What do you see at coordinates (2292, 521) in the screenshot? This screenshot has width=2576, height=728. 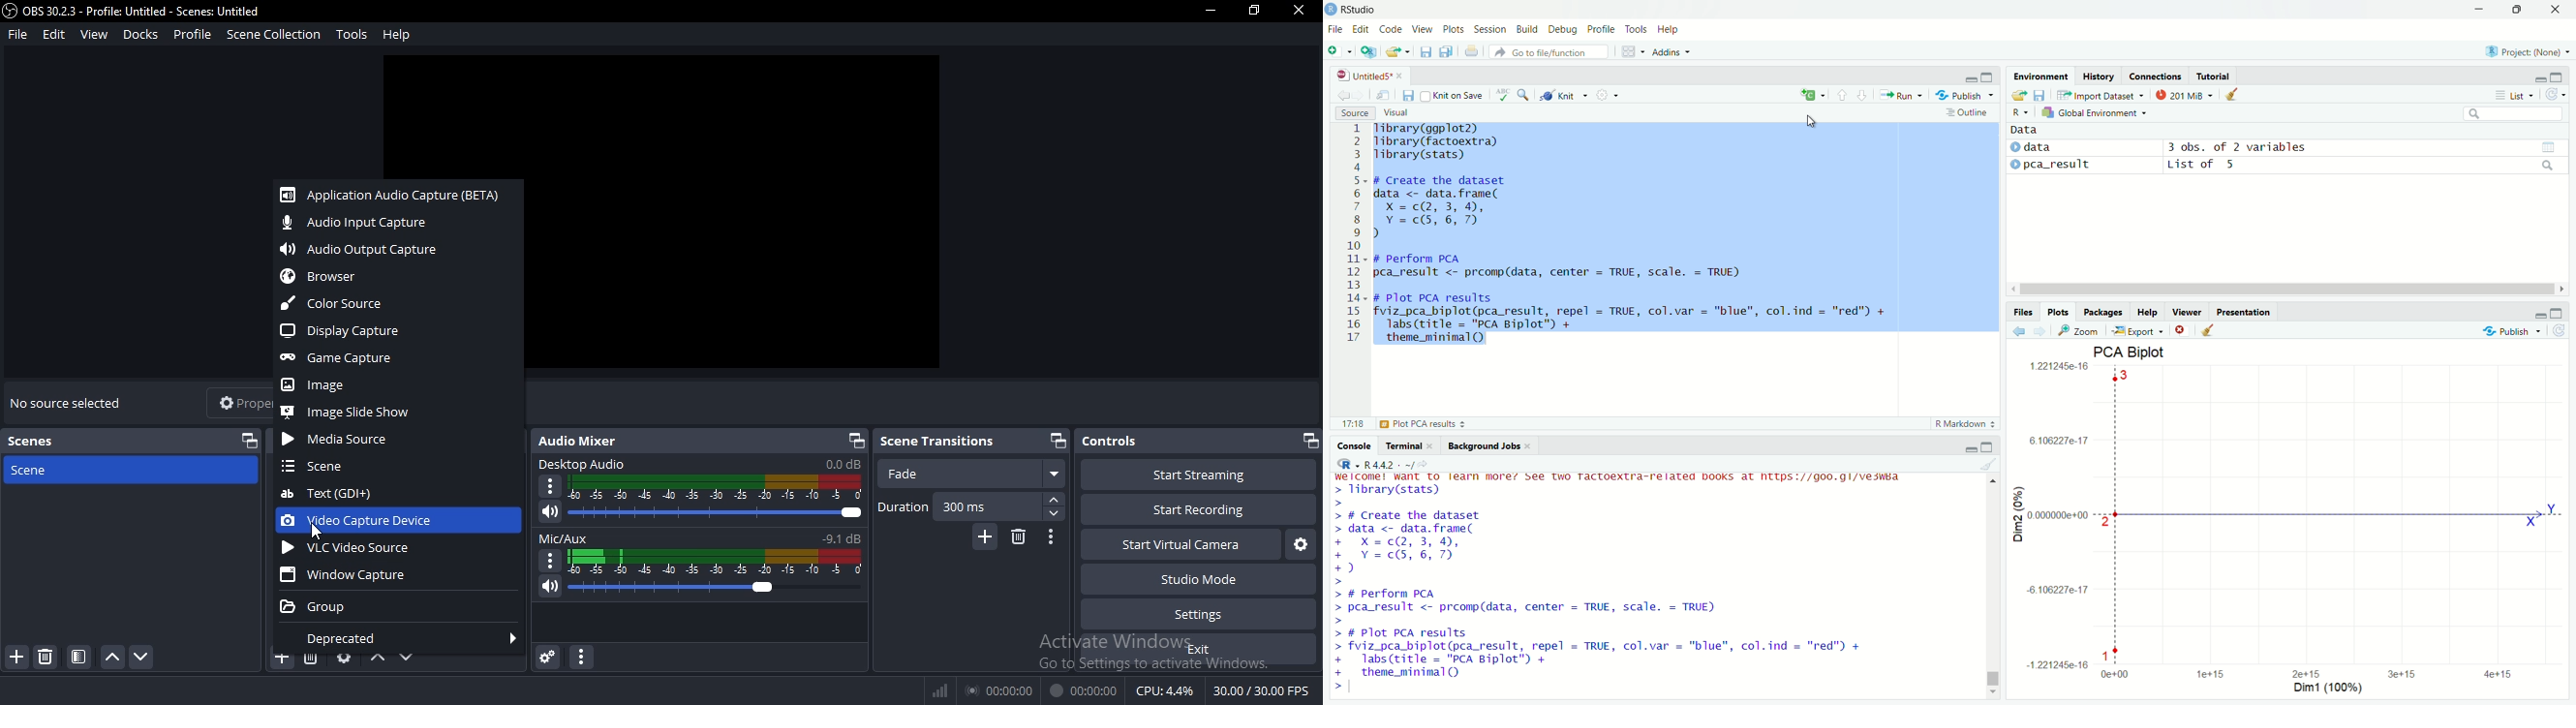 I see `PCA biplot` at bounding box center [2292, 521].